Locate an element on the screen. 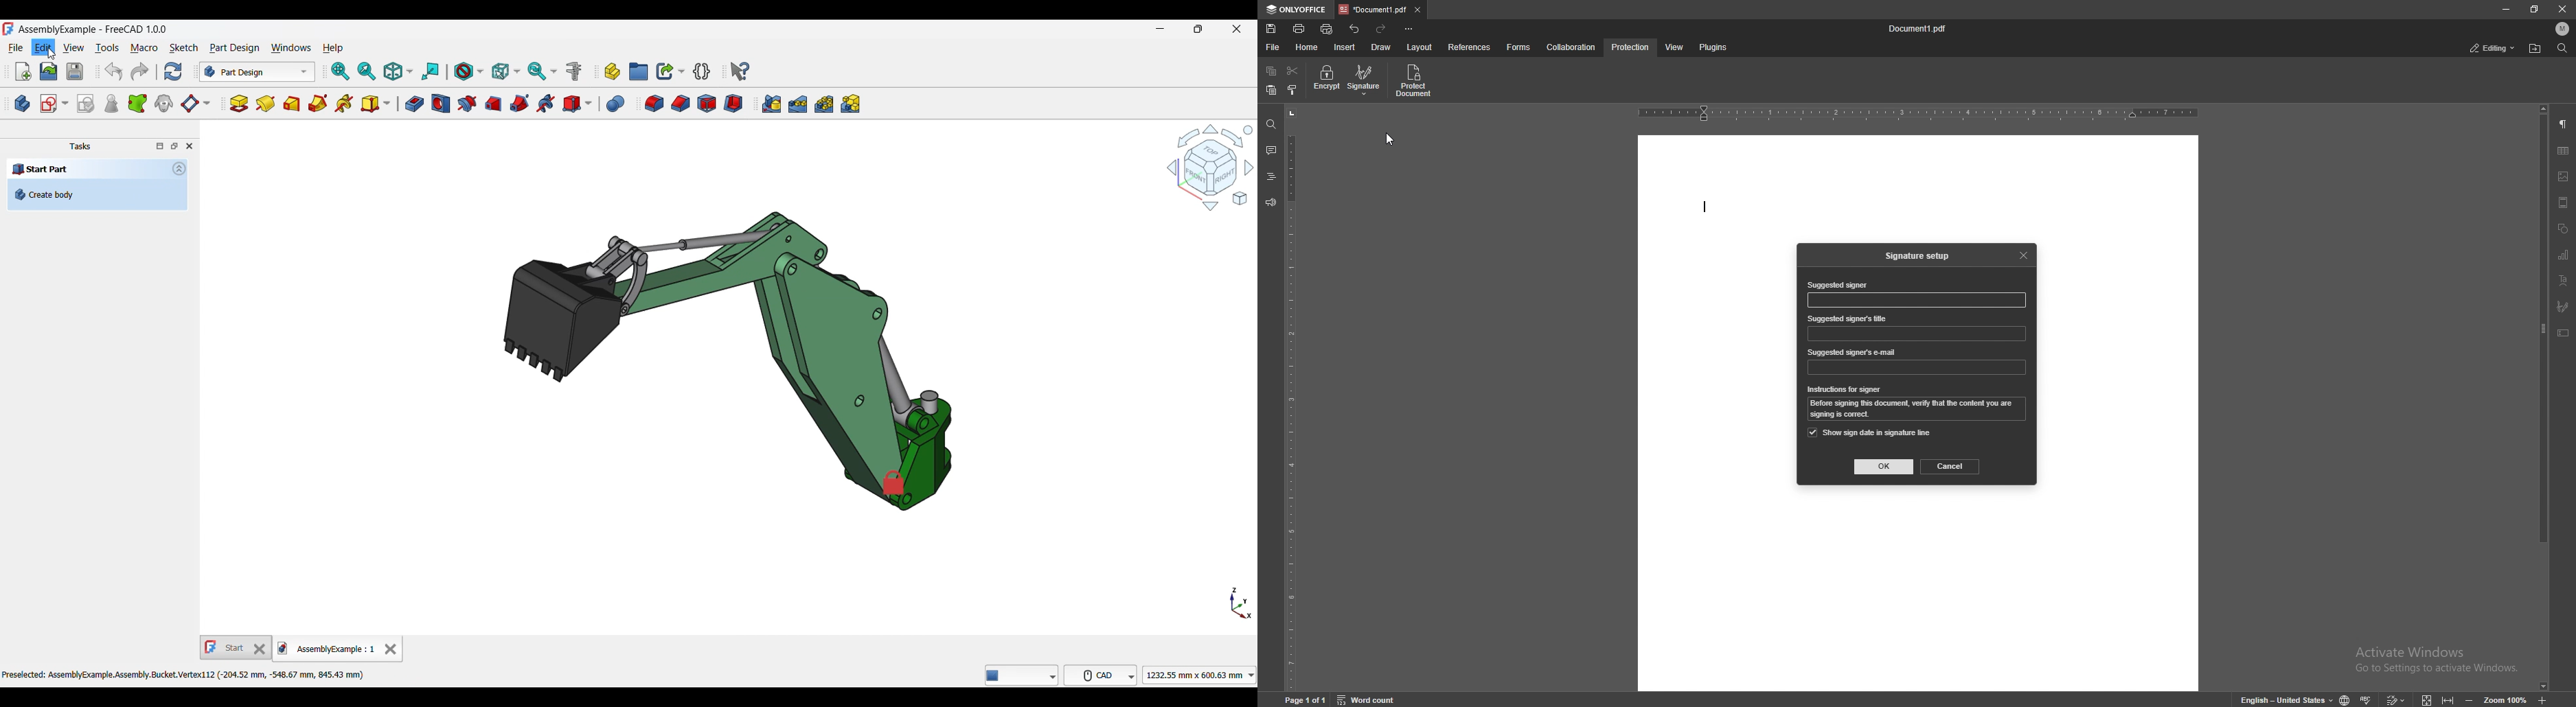 The image size is (2576, 728). Create an additive primitive is located at coordinates (376, 103).